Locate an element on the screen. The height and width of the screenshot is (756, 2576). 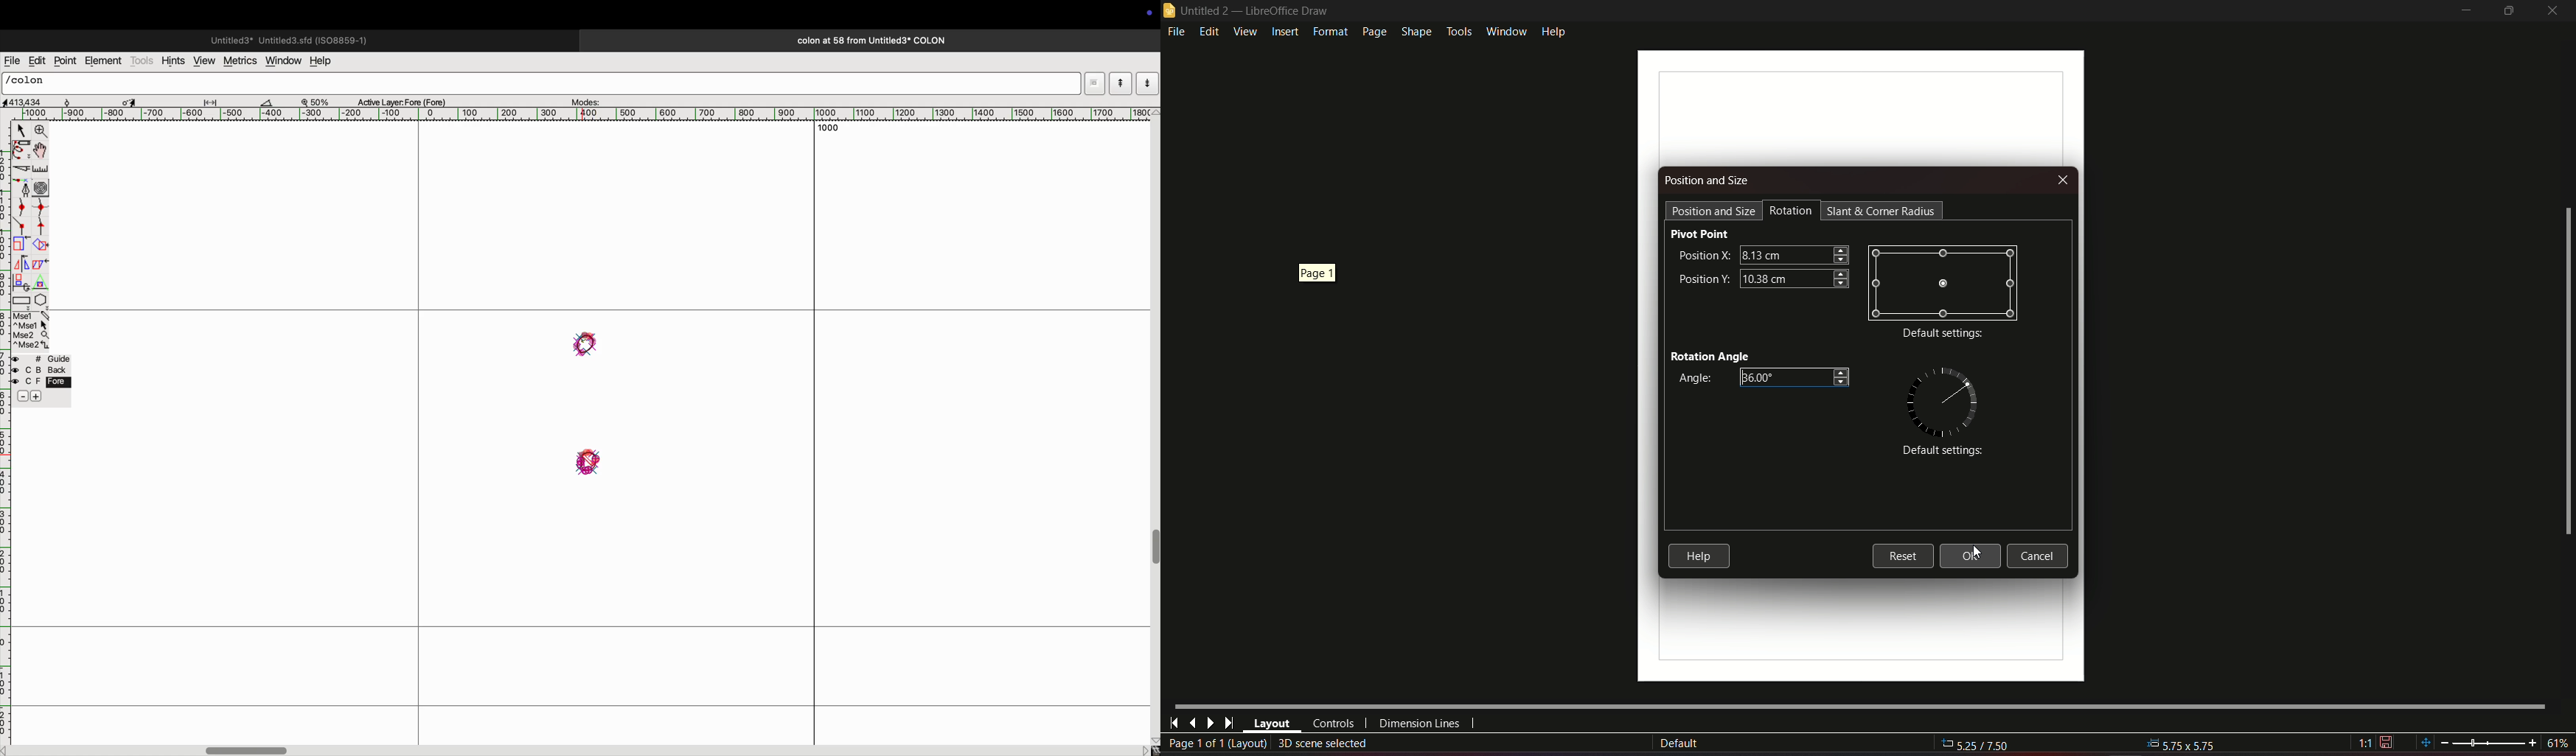
textbox is located at coordinates (1794, 253).